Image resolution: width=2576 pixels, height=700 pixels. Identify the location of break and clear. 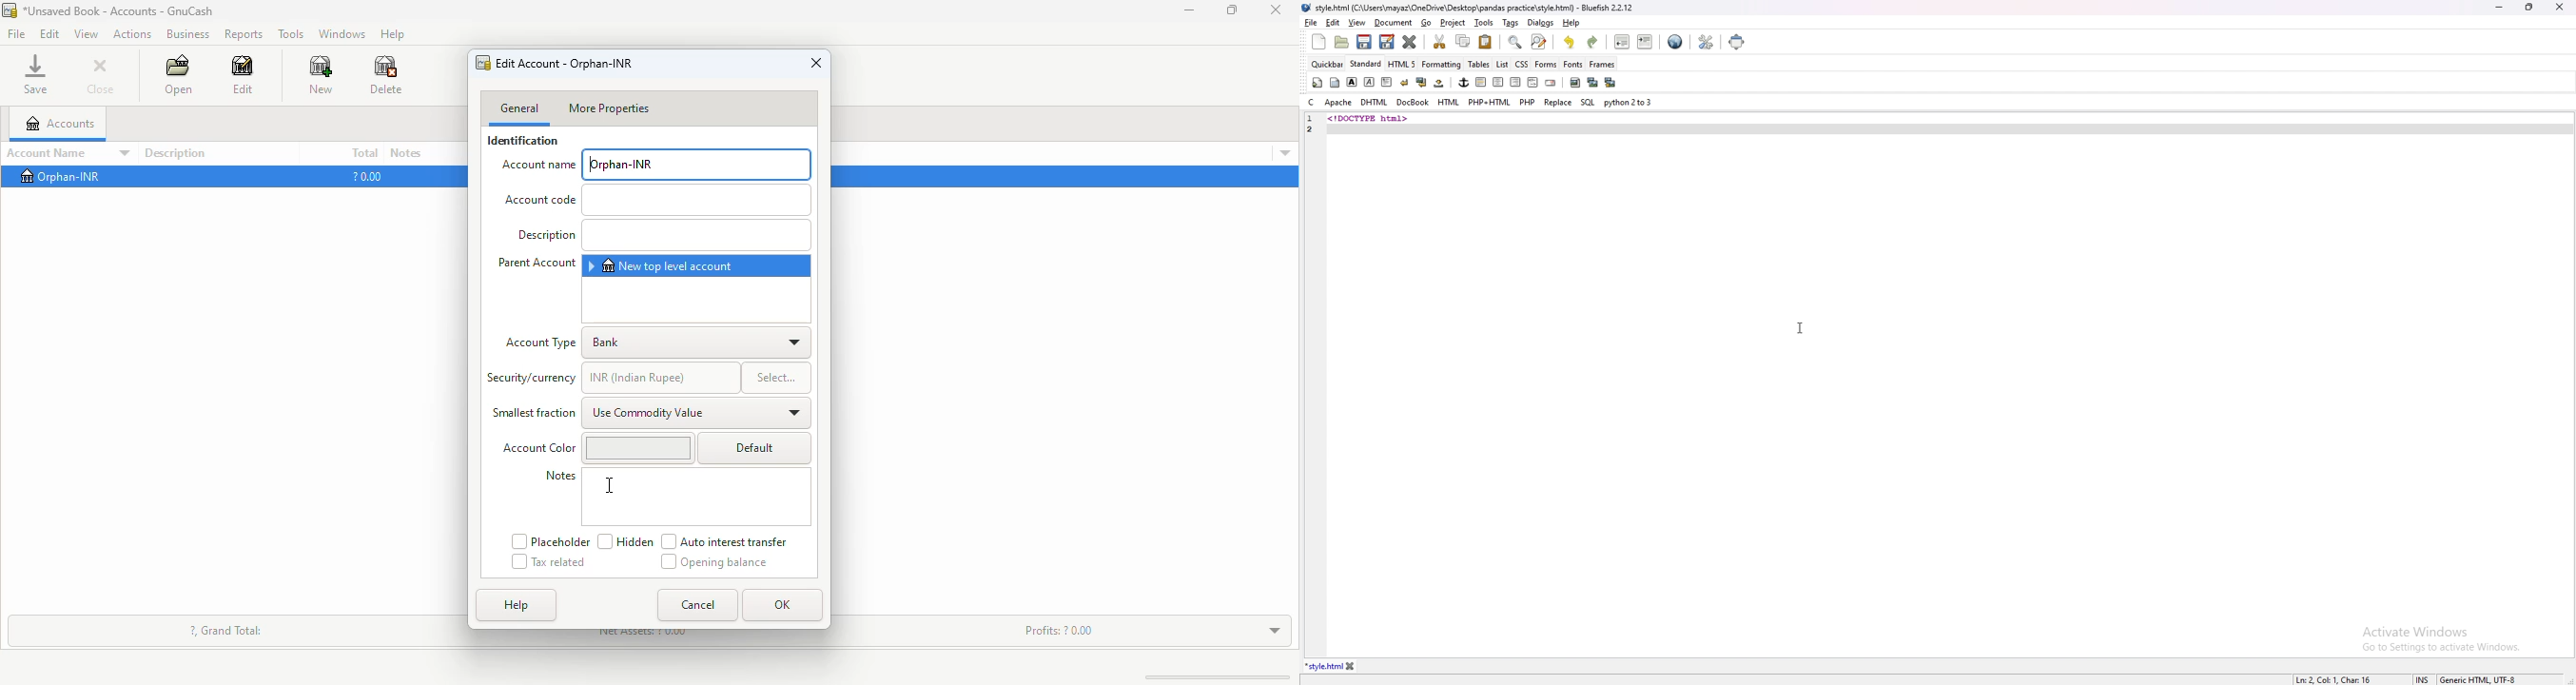
(1420, 82).